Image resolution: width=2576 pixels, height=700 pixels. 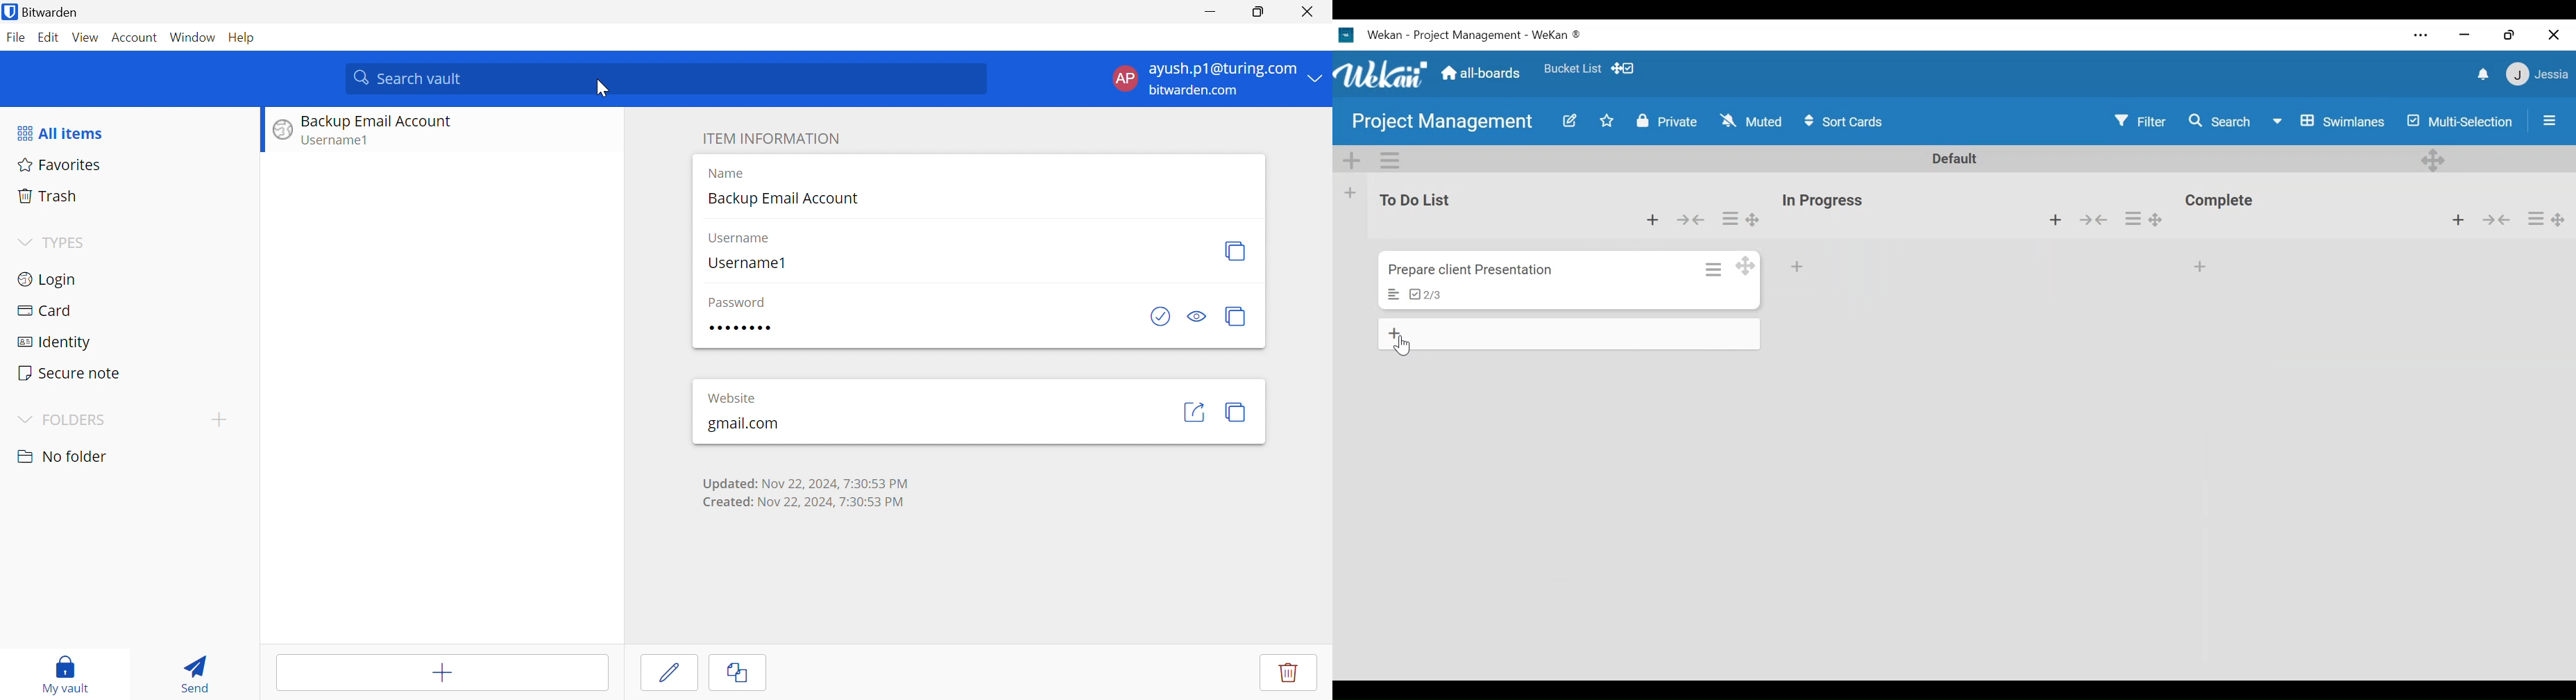 What do you see at coordinates (2553, 32) in the screenshot?
I see `Close` at bounding box center [2553, 32].